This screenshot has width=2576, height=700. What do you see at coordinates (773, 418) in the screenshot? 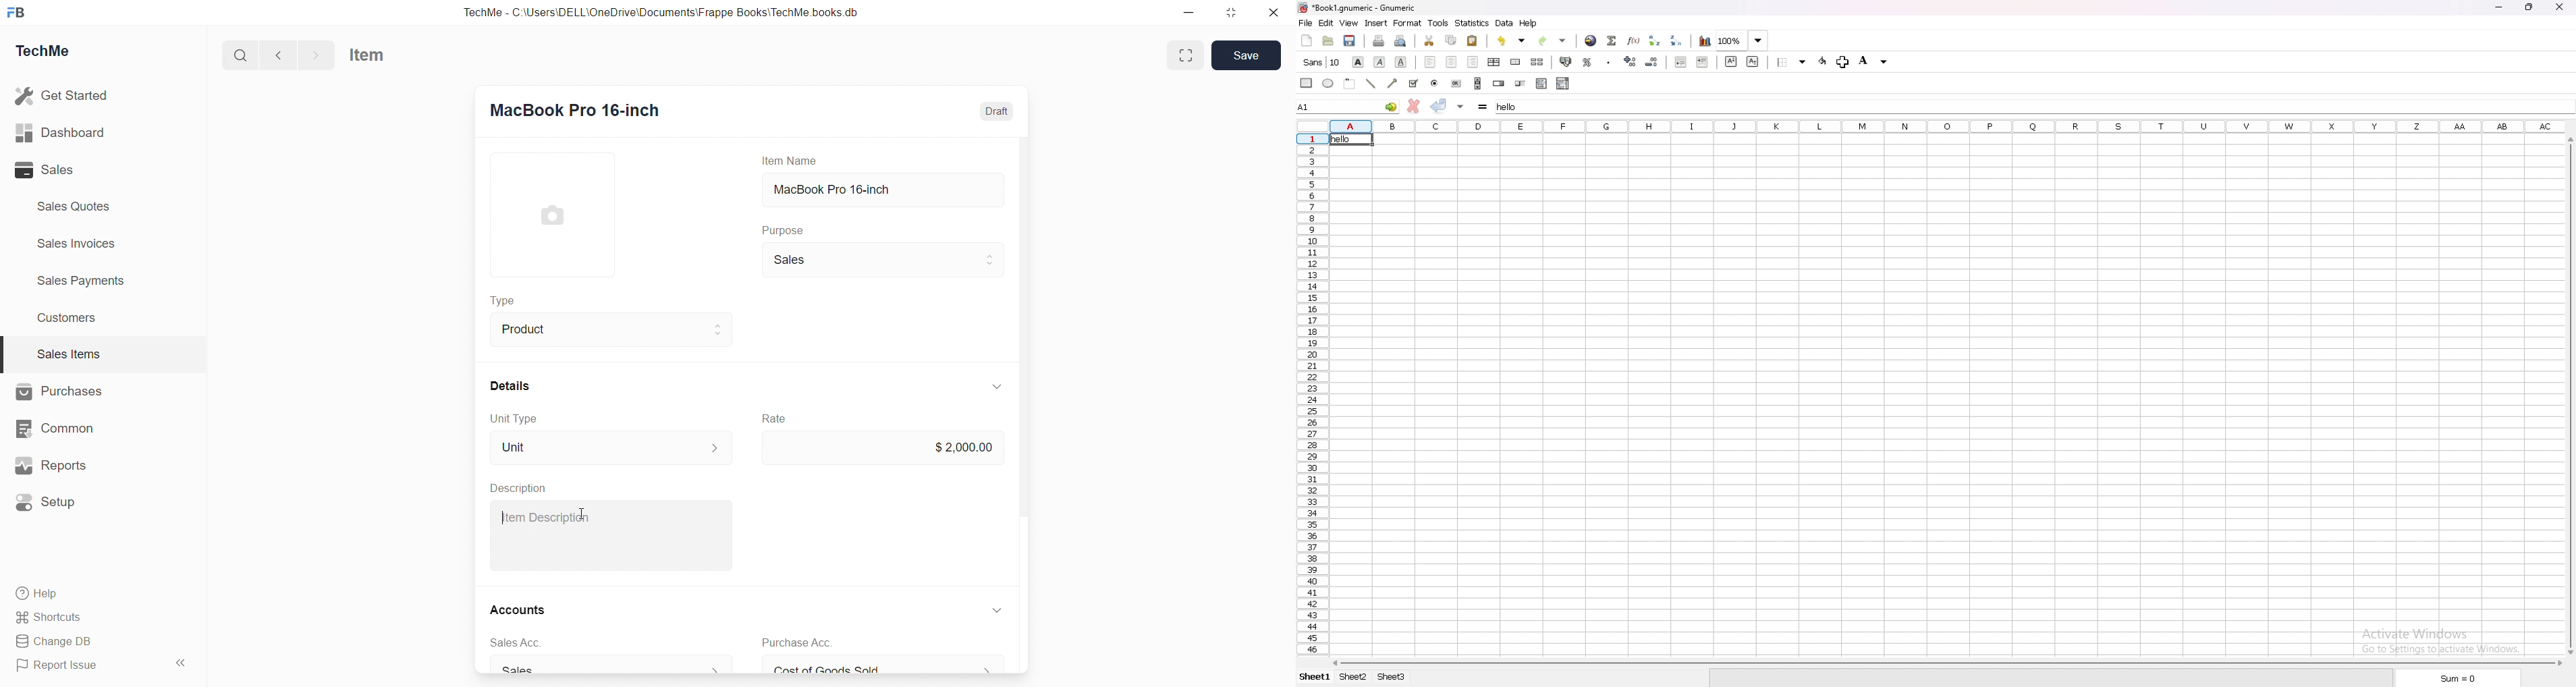
I see `Rate` at bounding box center [773, 418].